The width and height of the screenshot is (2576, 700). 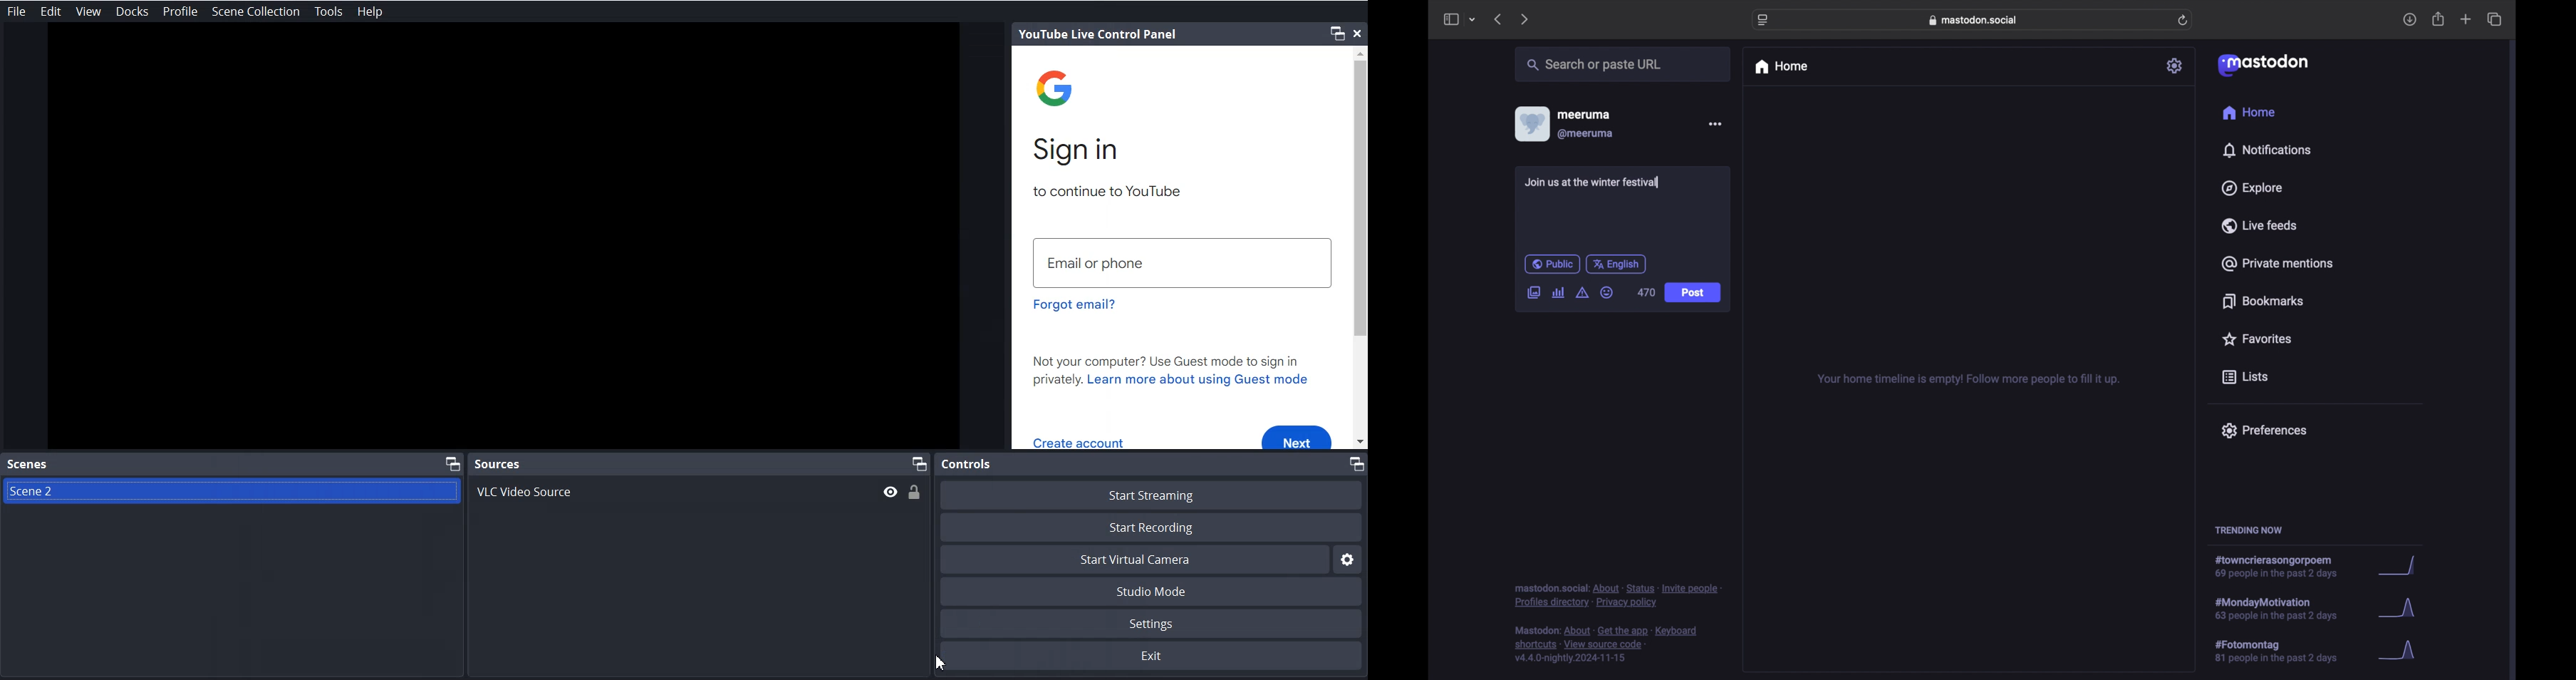 What do you see at coordinates (1339, 34) in the screenshot?
I see `maximize` at bounding box center [1339, 34].